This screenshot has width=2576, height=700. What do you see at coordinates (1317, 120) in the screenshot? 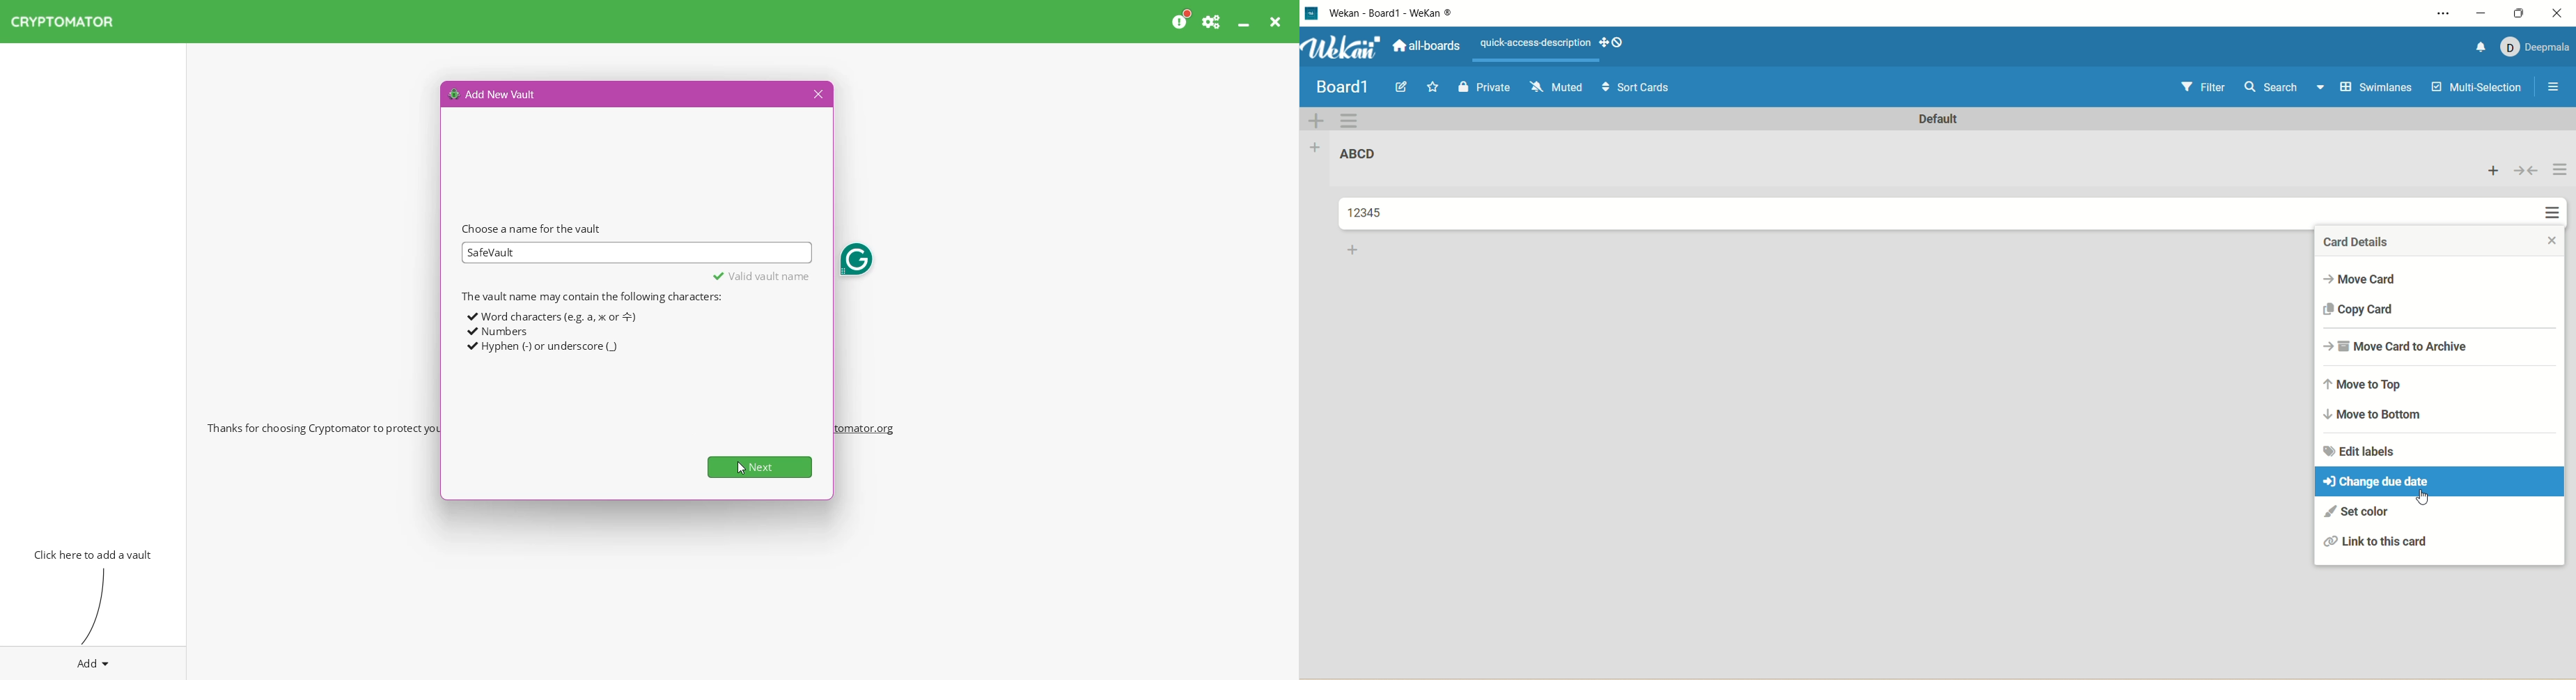
I see `add swimlane` at bounding box center [1317, 120].